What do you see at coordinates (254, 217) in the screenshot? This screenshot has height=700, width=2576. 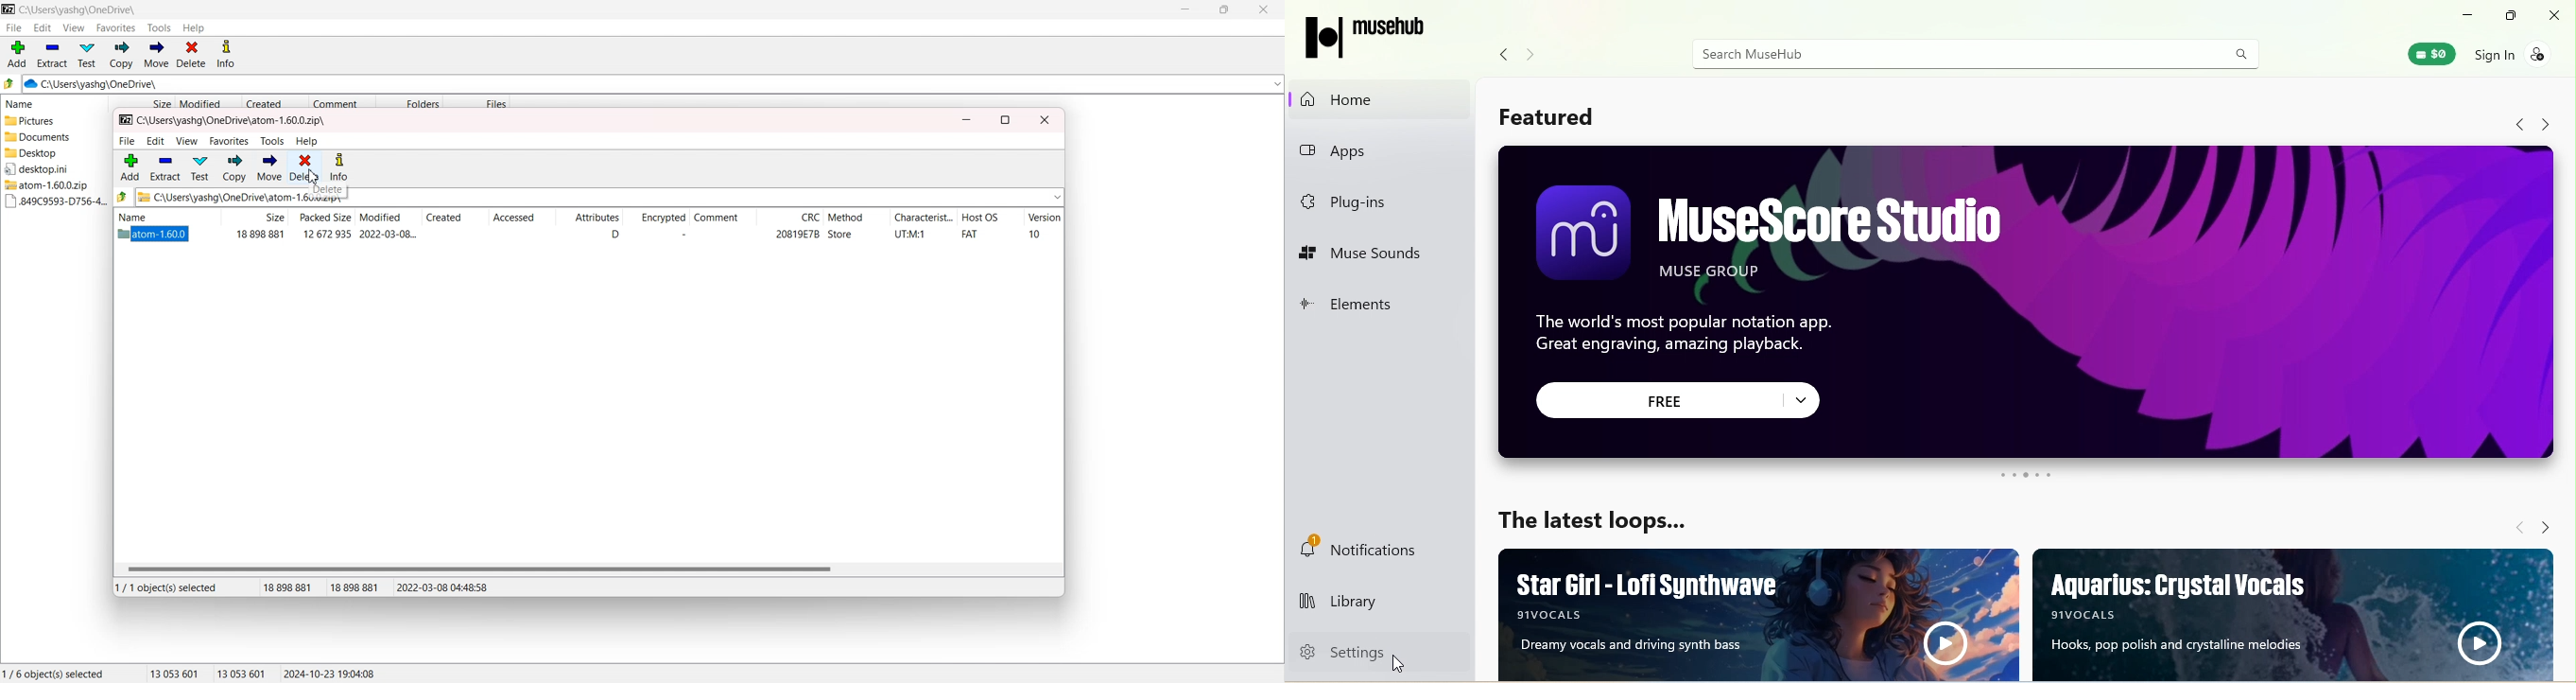 I see `Size` at bounding box center [254, 217].